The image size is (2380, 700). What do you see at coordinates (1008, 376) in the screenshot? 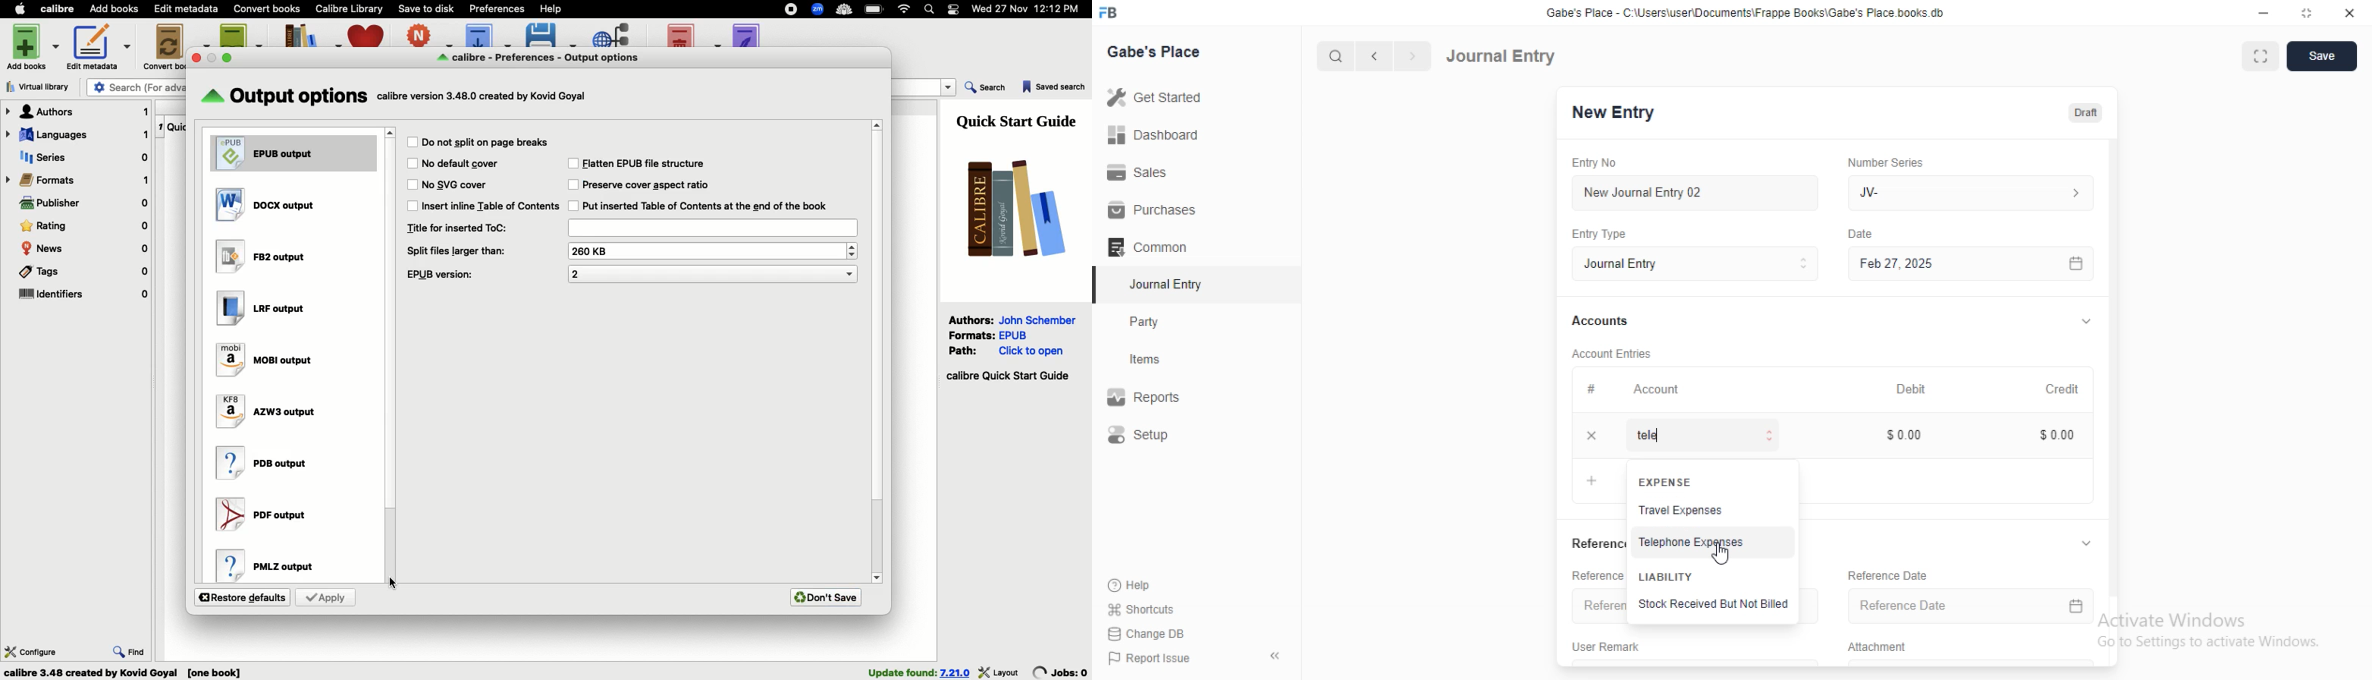
I see `Start guide` at bounding box center [1008, 376].